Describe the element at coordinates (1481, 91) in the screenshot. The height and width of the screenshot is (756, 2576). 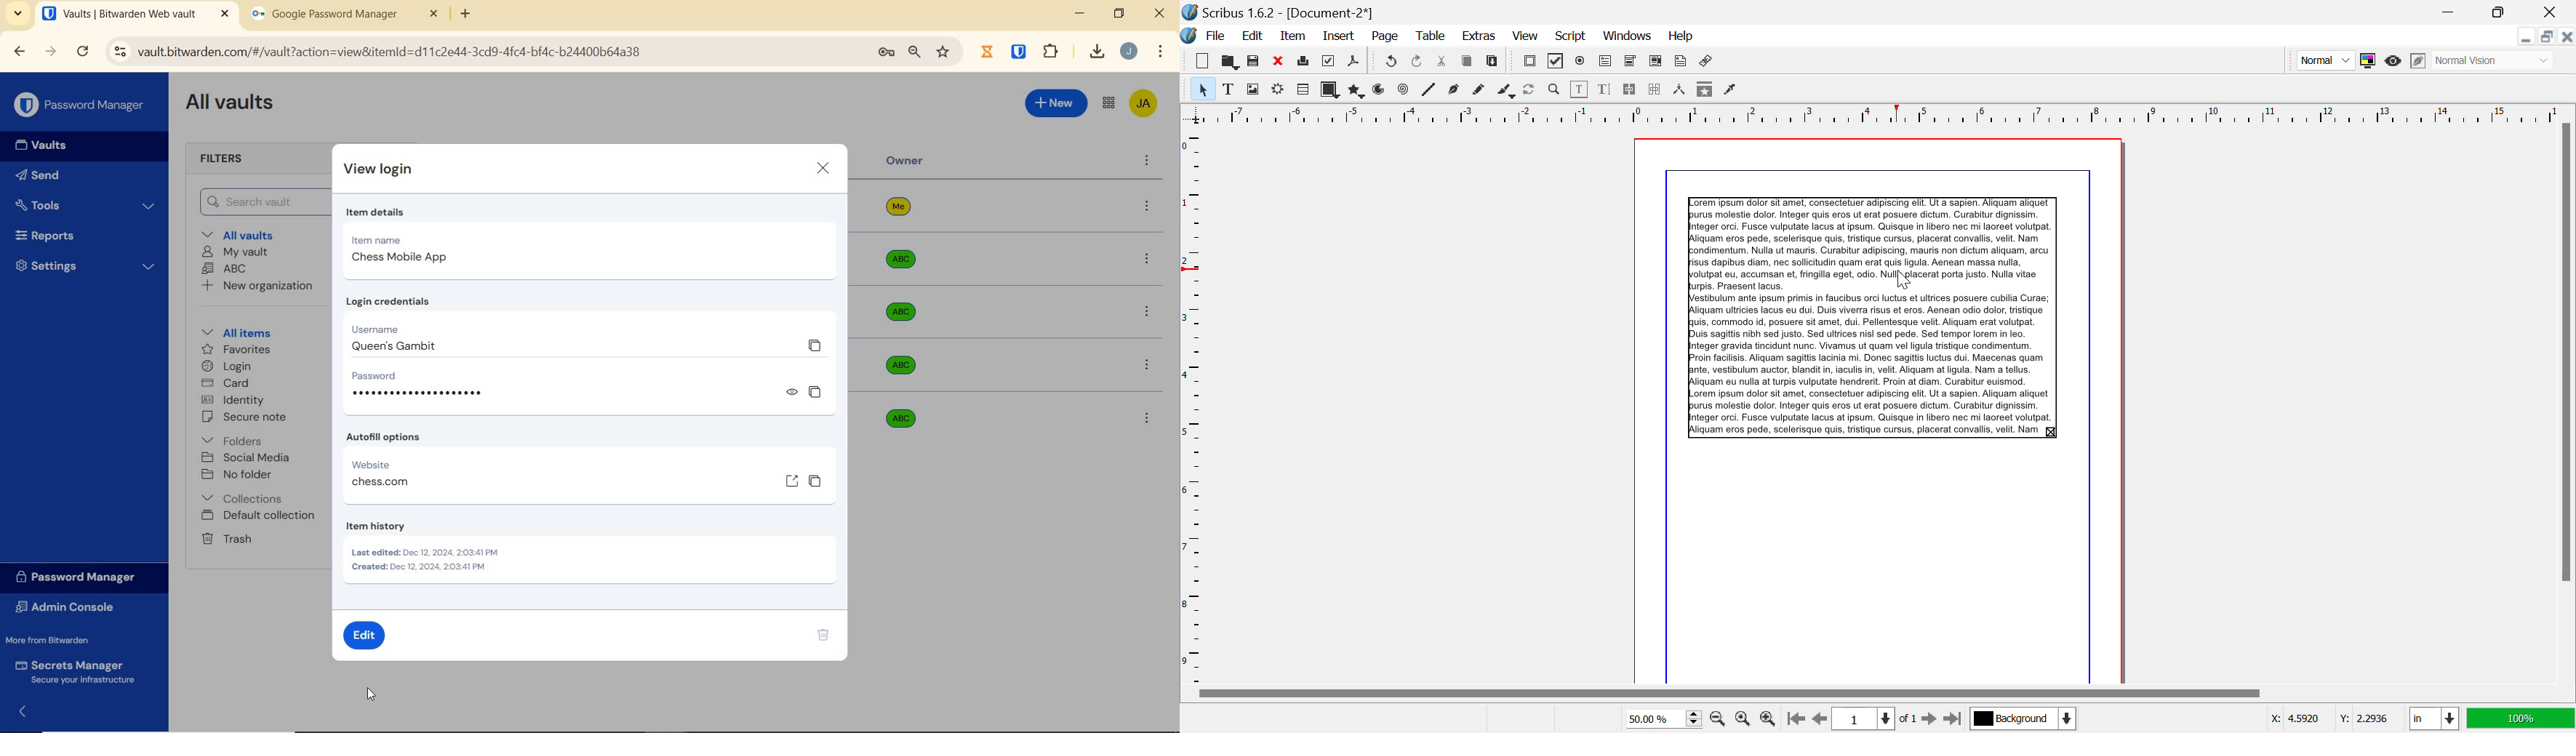
I see `Freehand` at that location.